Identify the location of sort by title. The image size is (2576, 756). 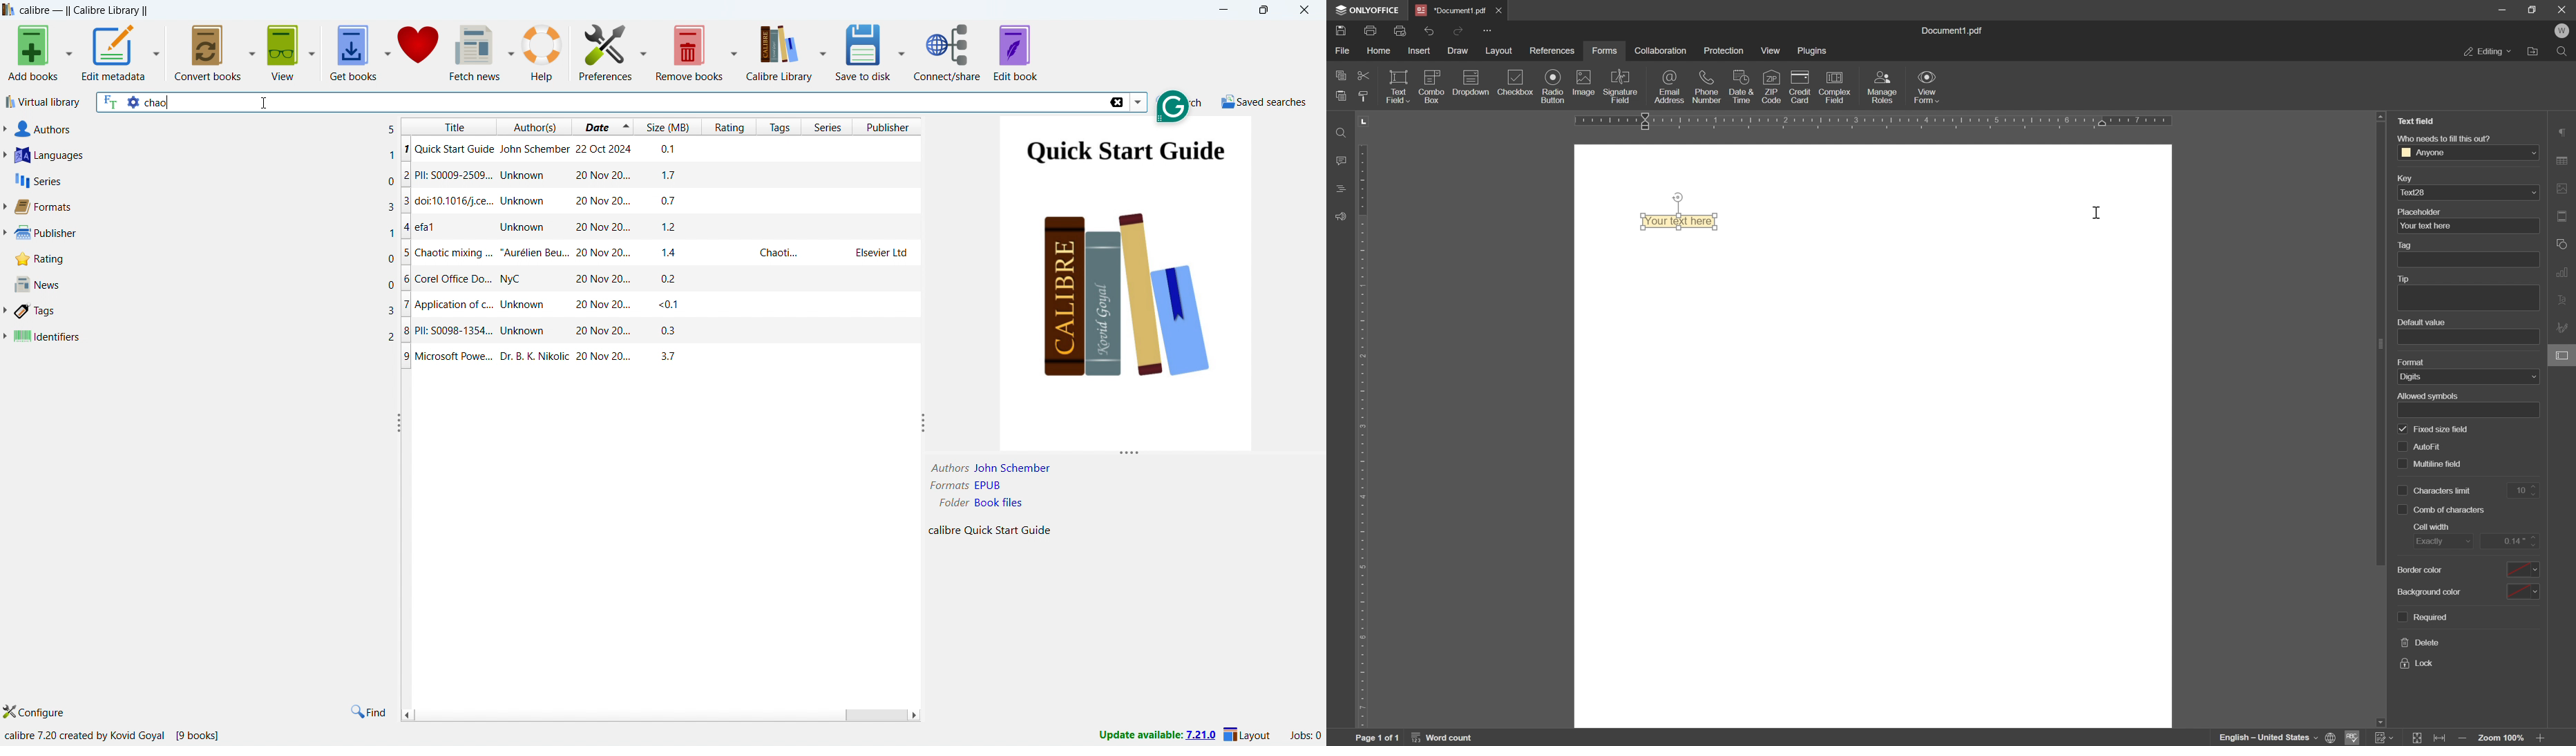
(450, 125).